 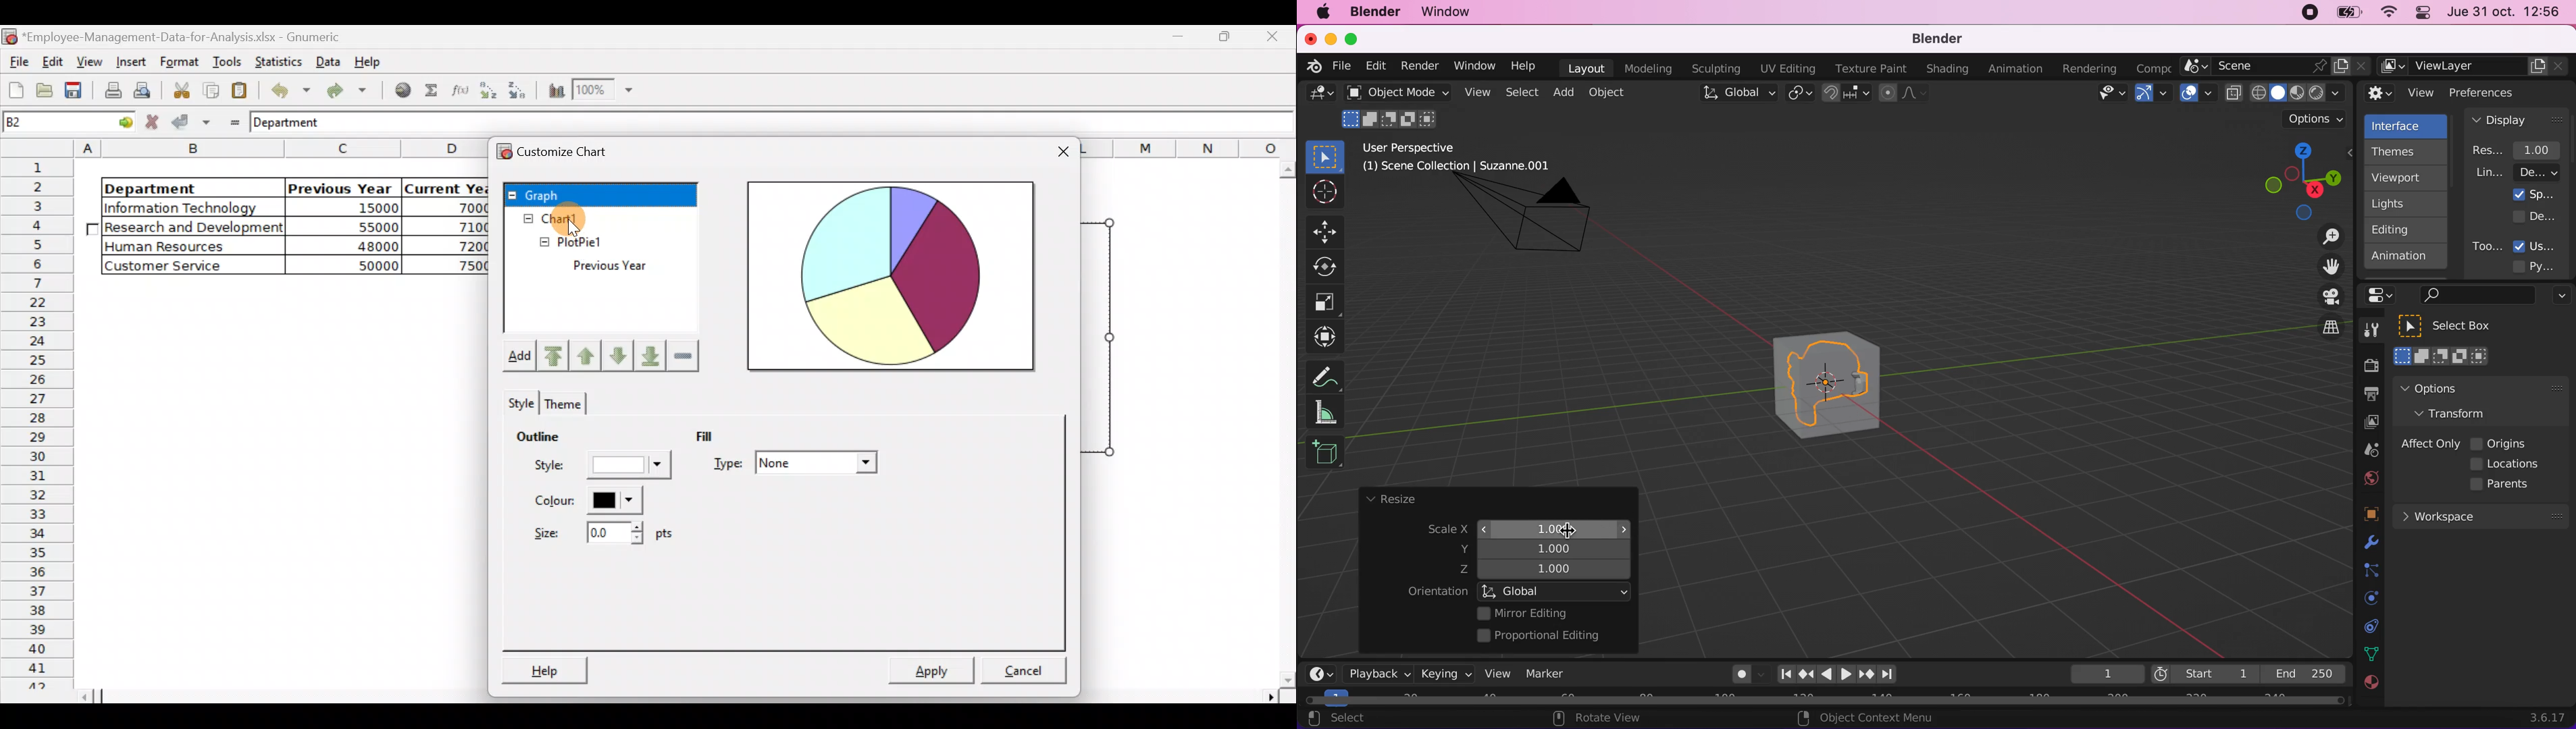 I want to click on Department, so click(x=184, y=188).